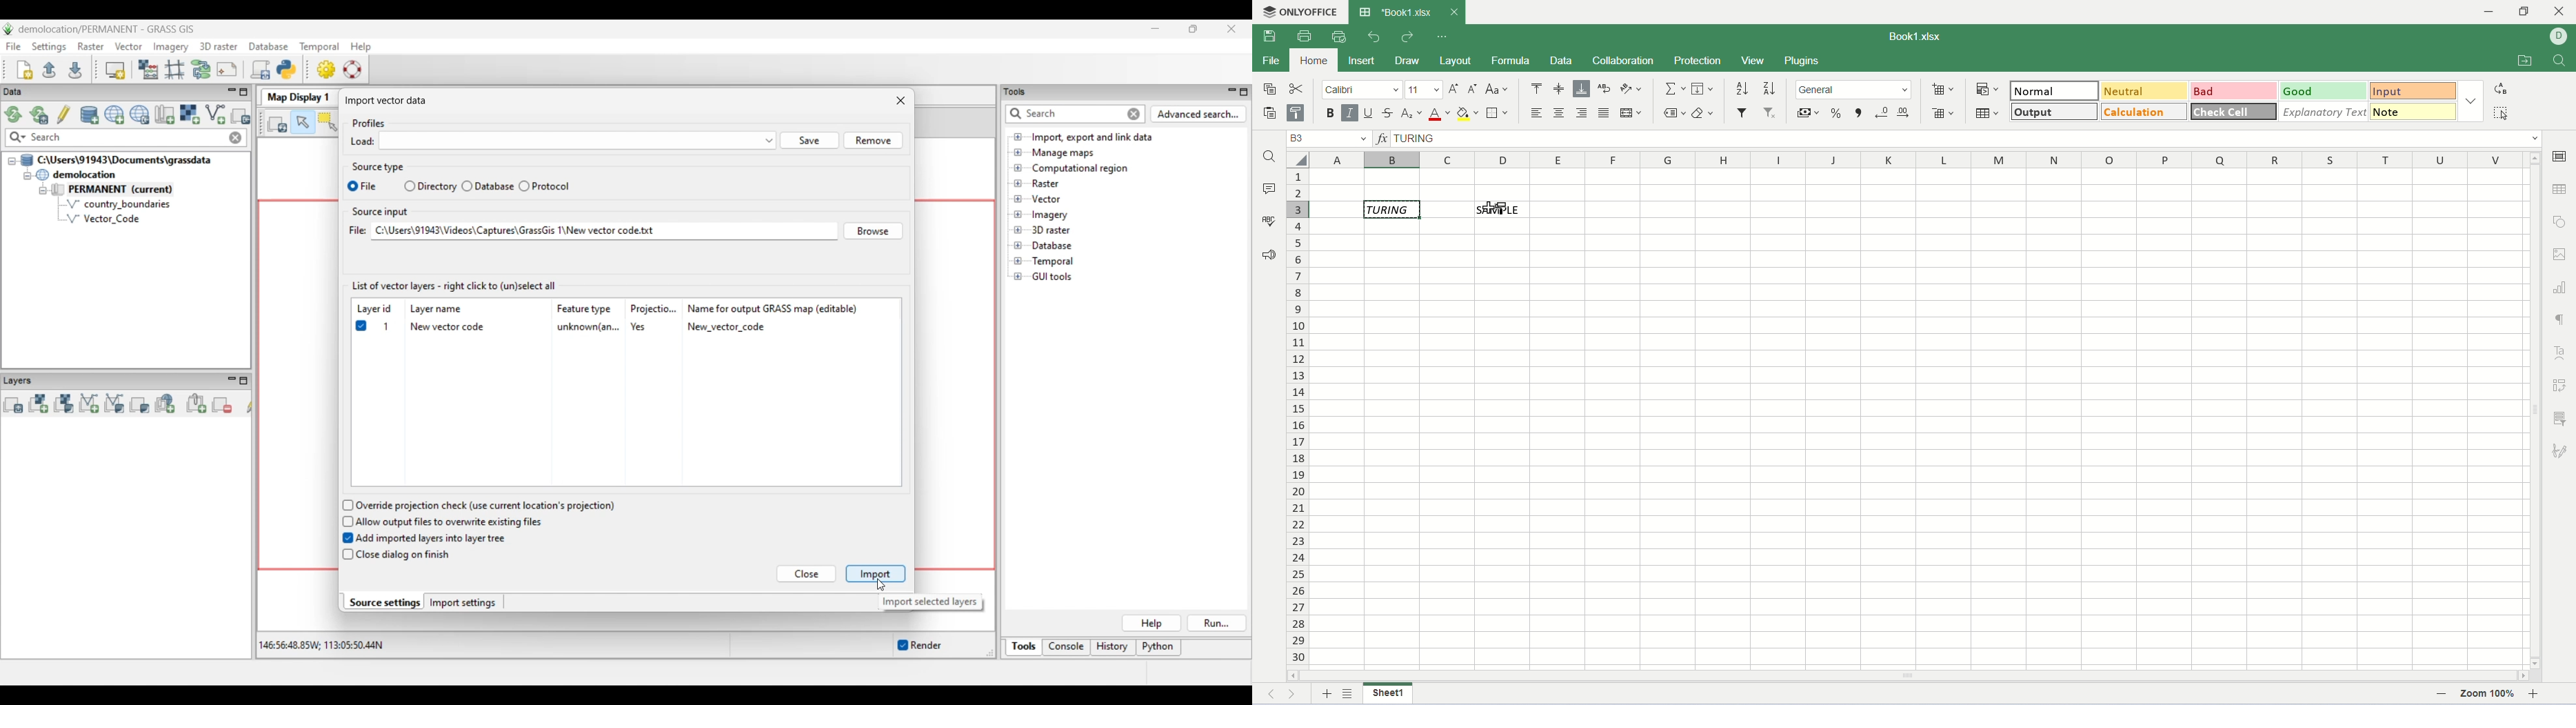 The height and width of the screenshot is (728, 2576). I want to click on slicer settings, so click(2560, 418).